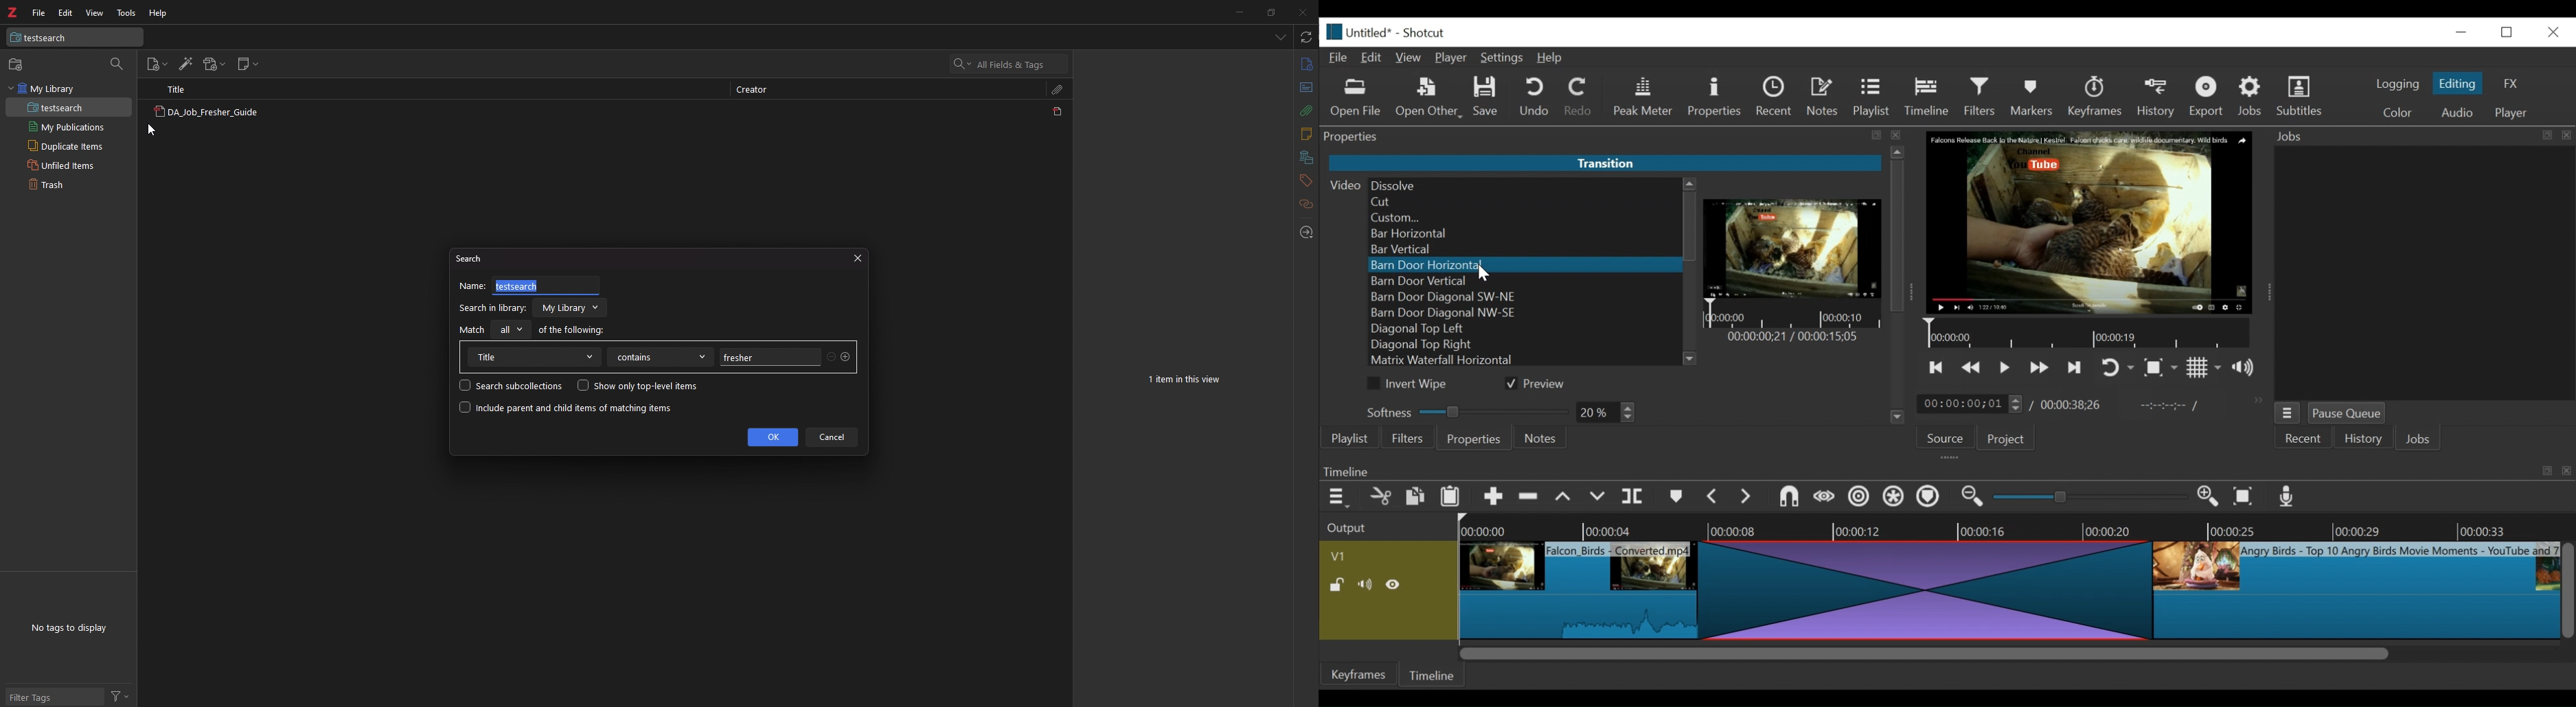  Describe the element at coordinates (69, 628) in the screenshot. I see `No tags to display` at that location.